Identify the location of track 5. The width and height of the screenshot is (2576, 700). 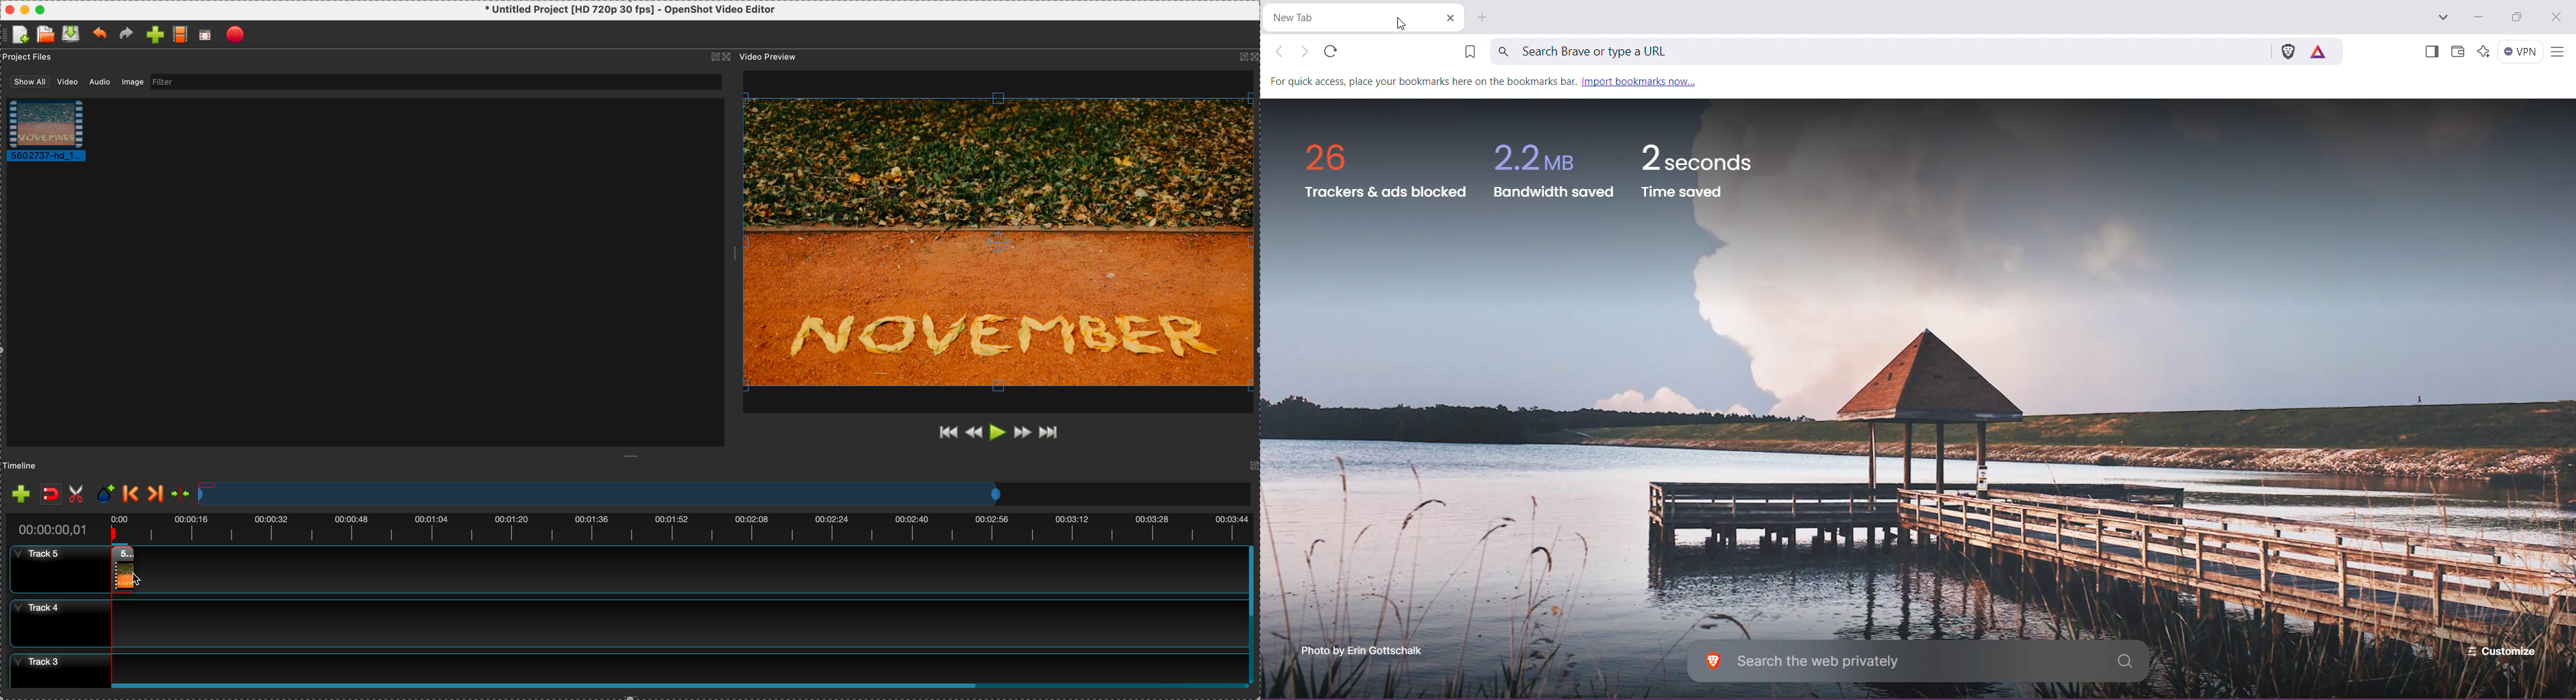
(625, 569).